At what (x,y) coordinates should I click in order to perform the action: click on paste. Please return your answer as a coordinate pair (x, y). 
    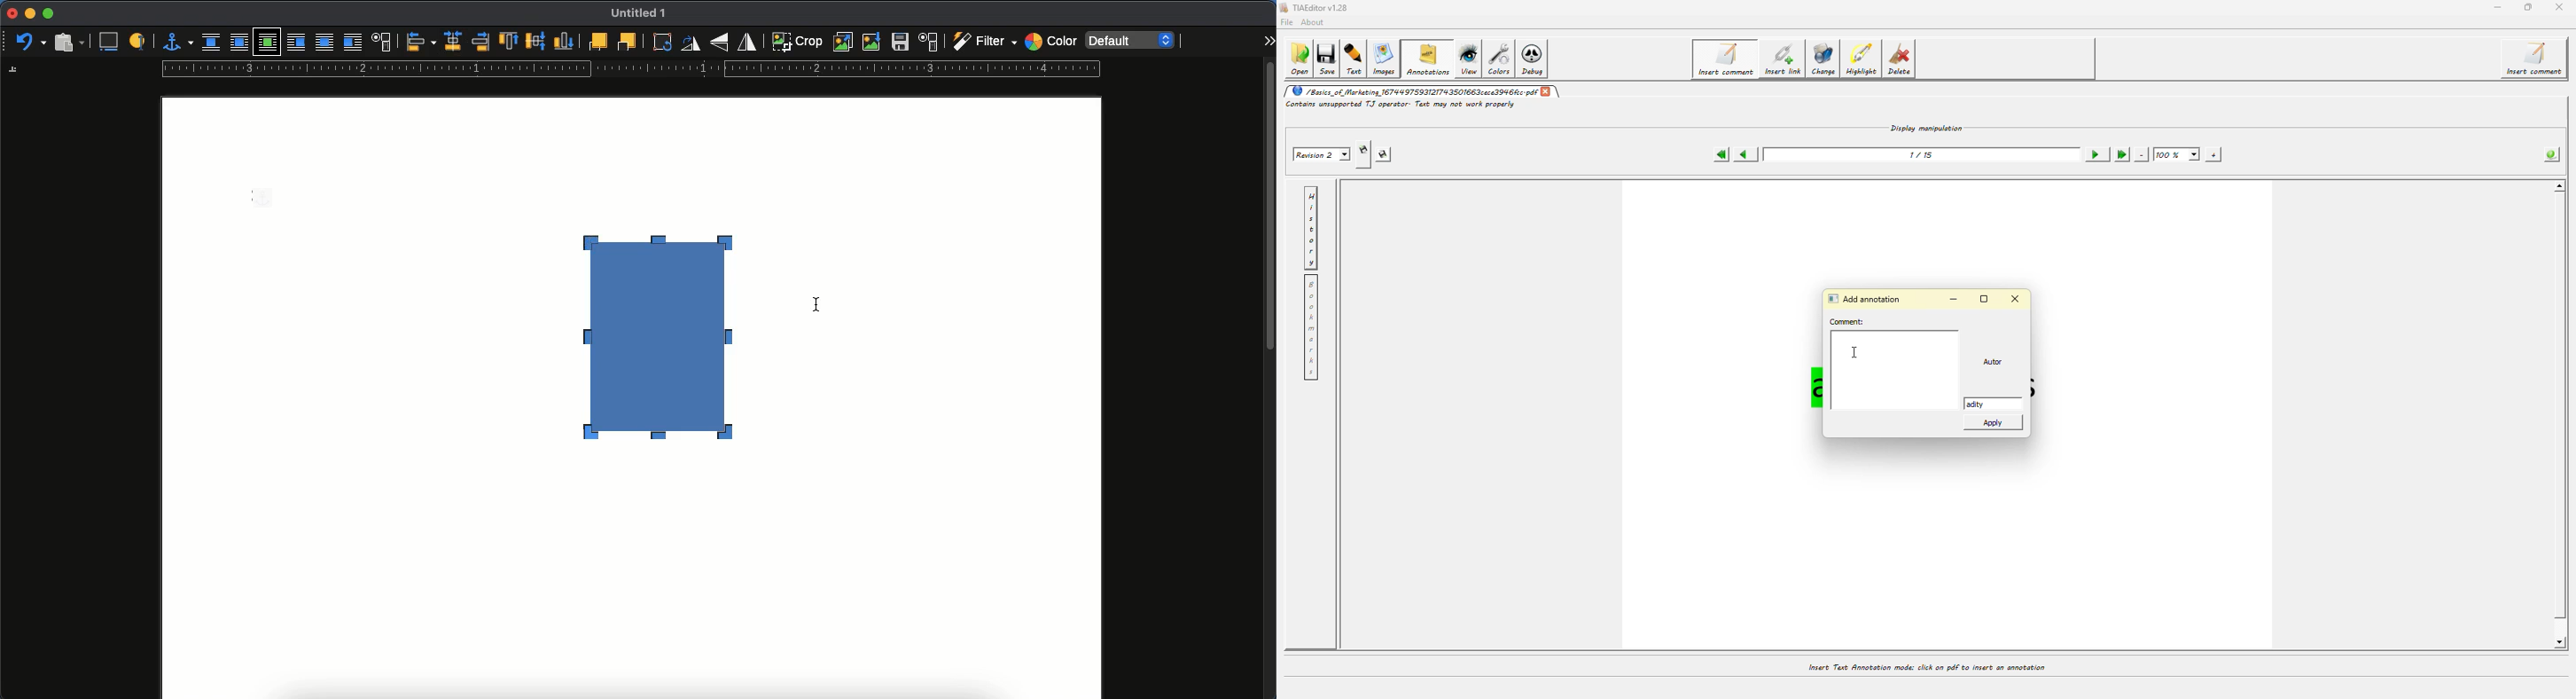
    Looking at the image, I should click on (68, 41).